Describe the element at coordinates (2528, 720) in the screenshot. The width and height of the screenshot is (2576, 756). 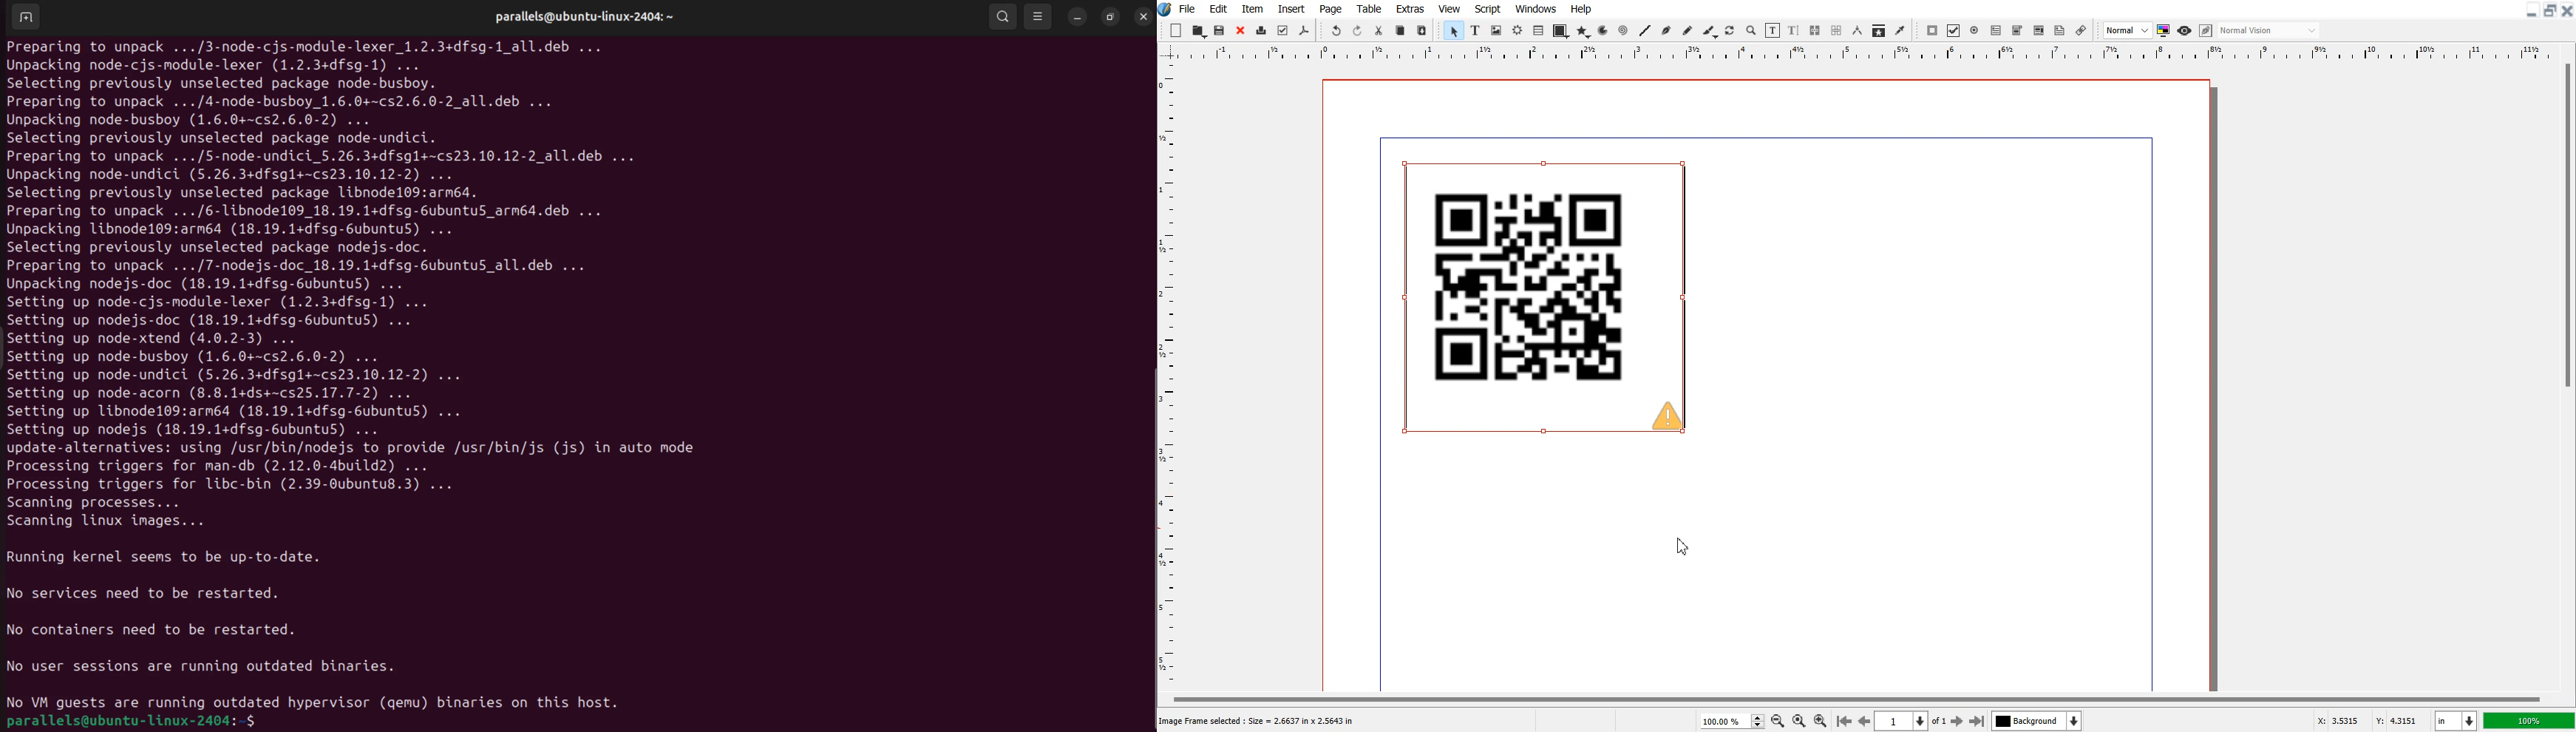
I see `100%` at that location.